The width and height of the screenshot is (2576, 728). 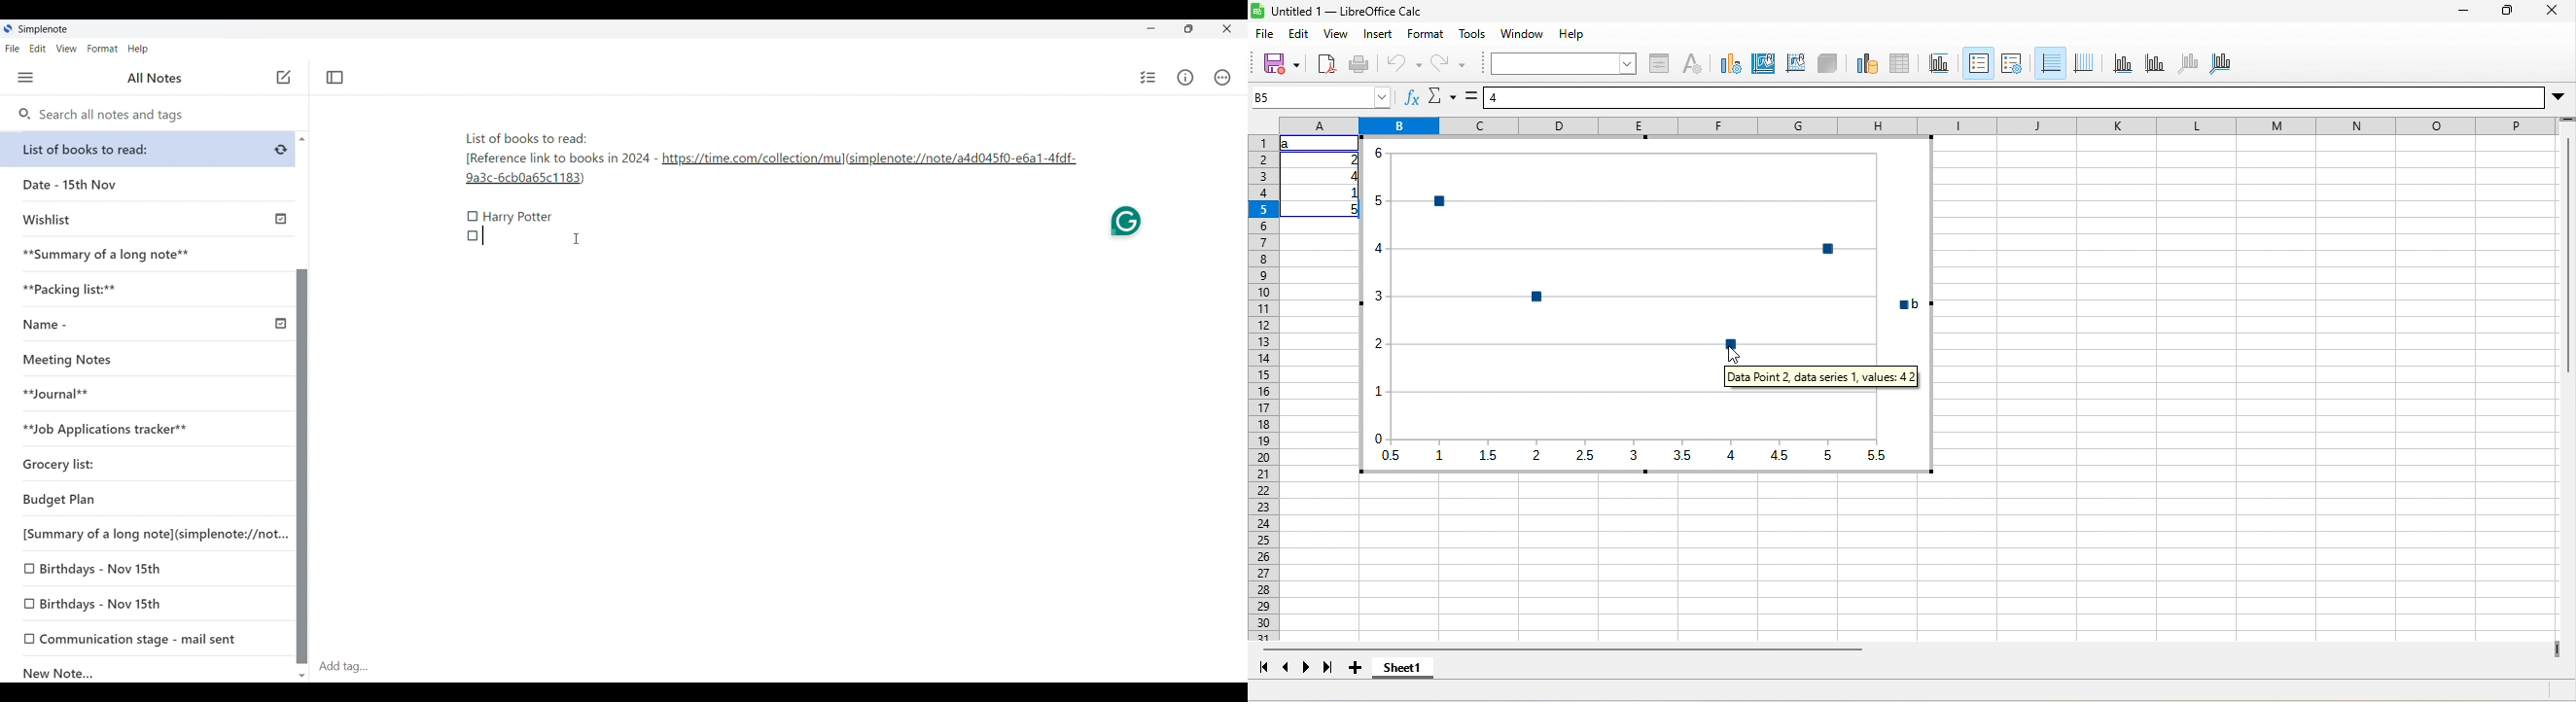 What do you see at coordinates (1471, 96) in the screenshot?
I see `formula` at bounding box center [1471, 96].